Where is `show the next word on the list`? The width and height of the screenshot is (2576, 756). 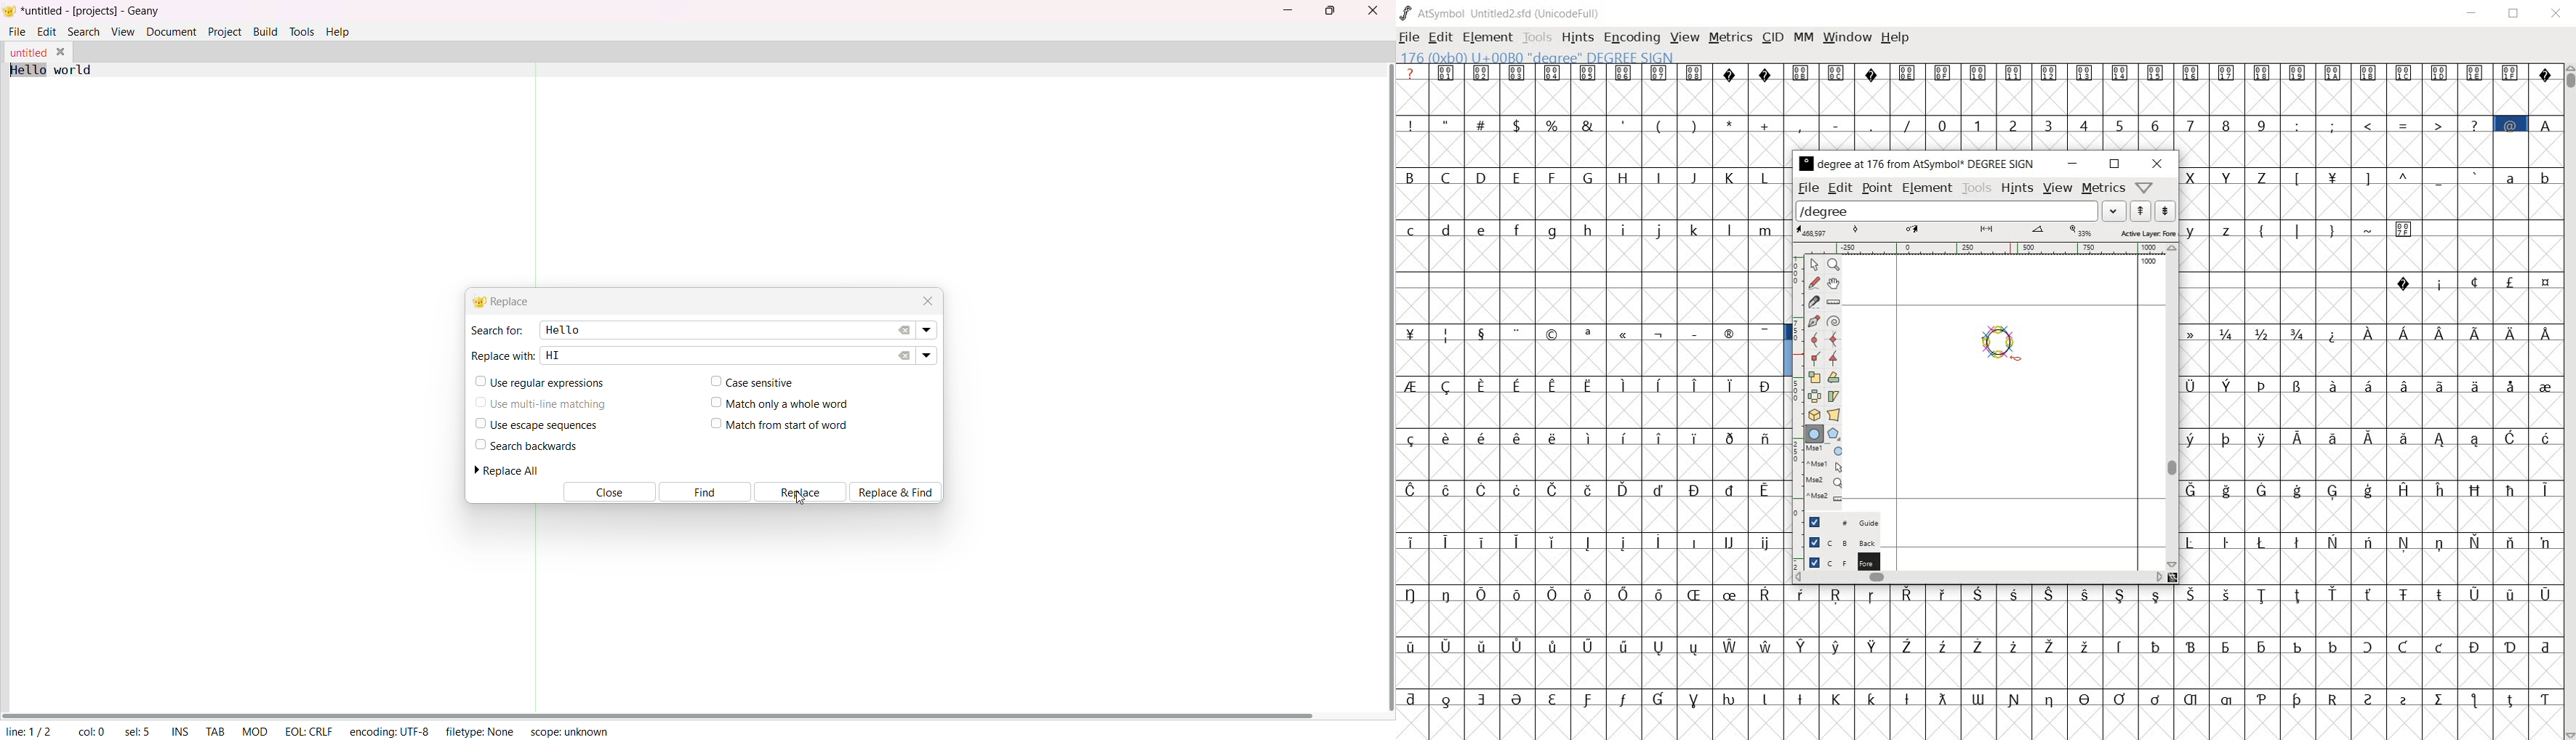 show the next word on the list is located at coordinates (2140, 211).